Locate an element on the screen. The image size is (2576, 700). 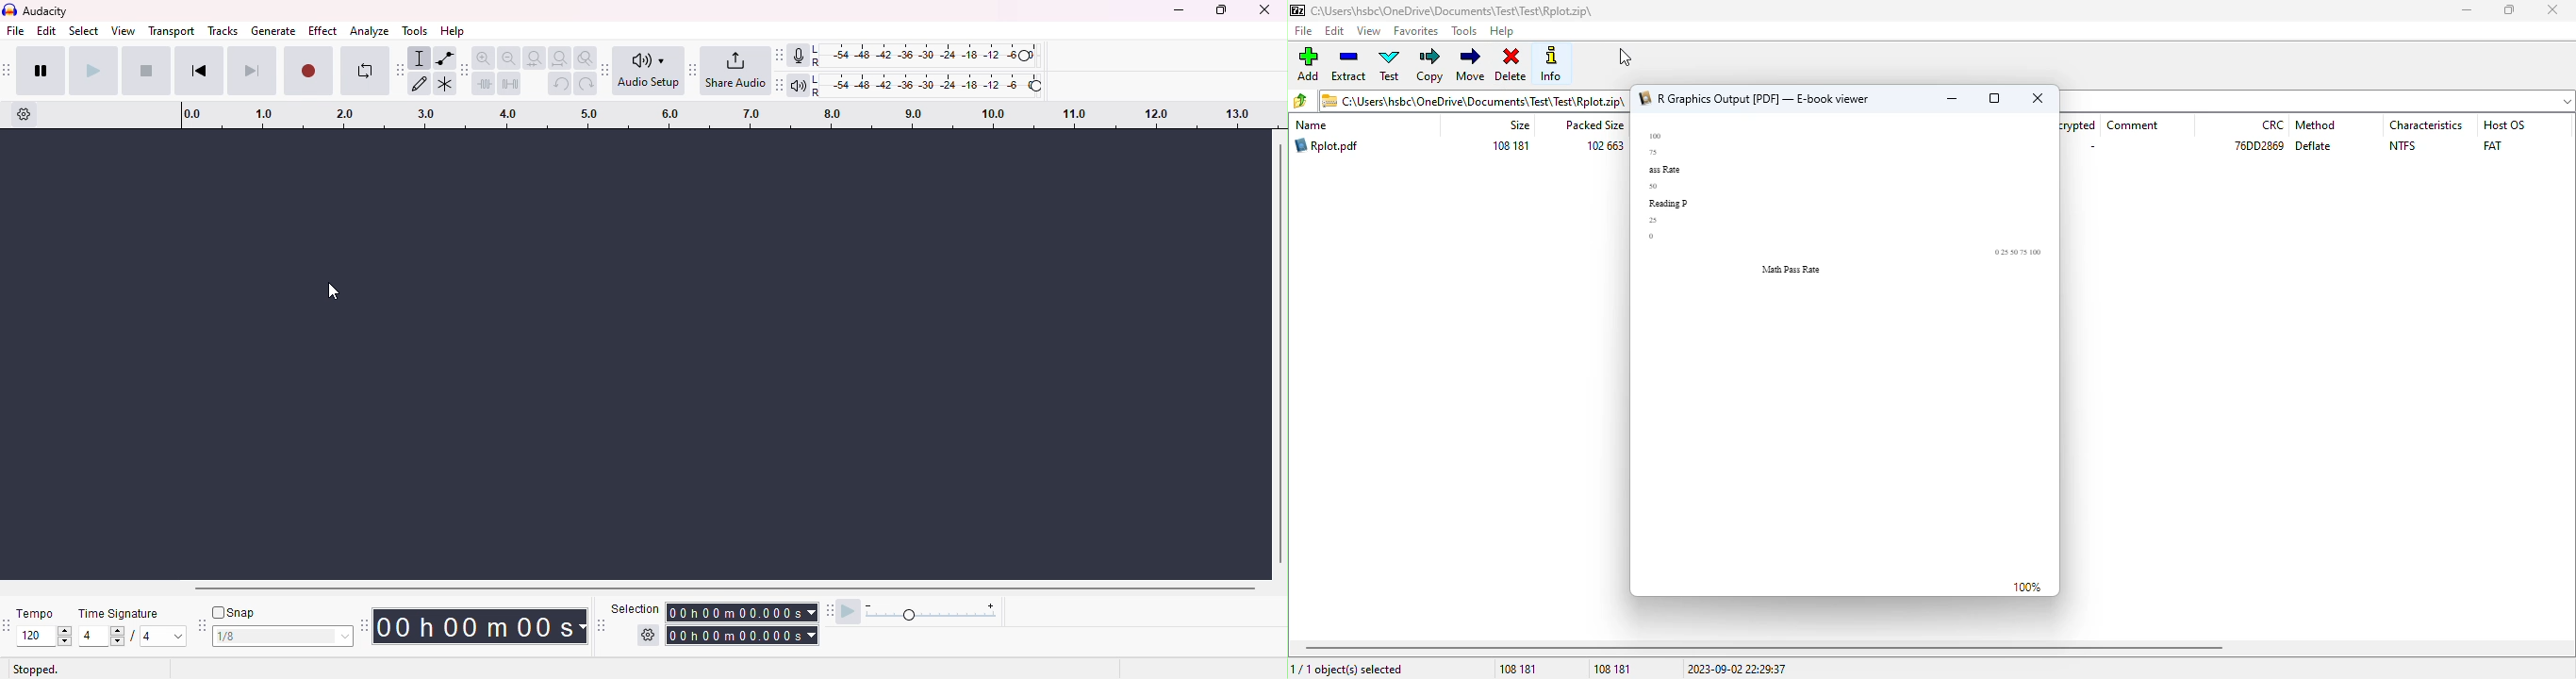
2023-09-02 22:29:37 is located at coordinates (1737, 669).